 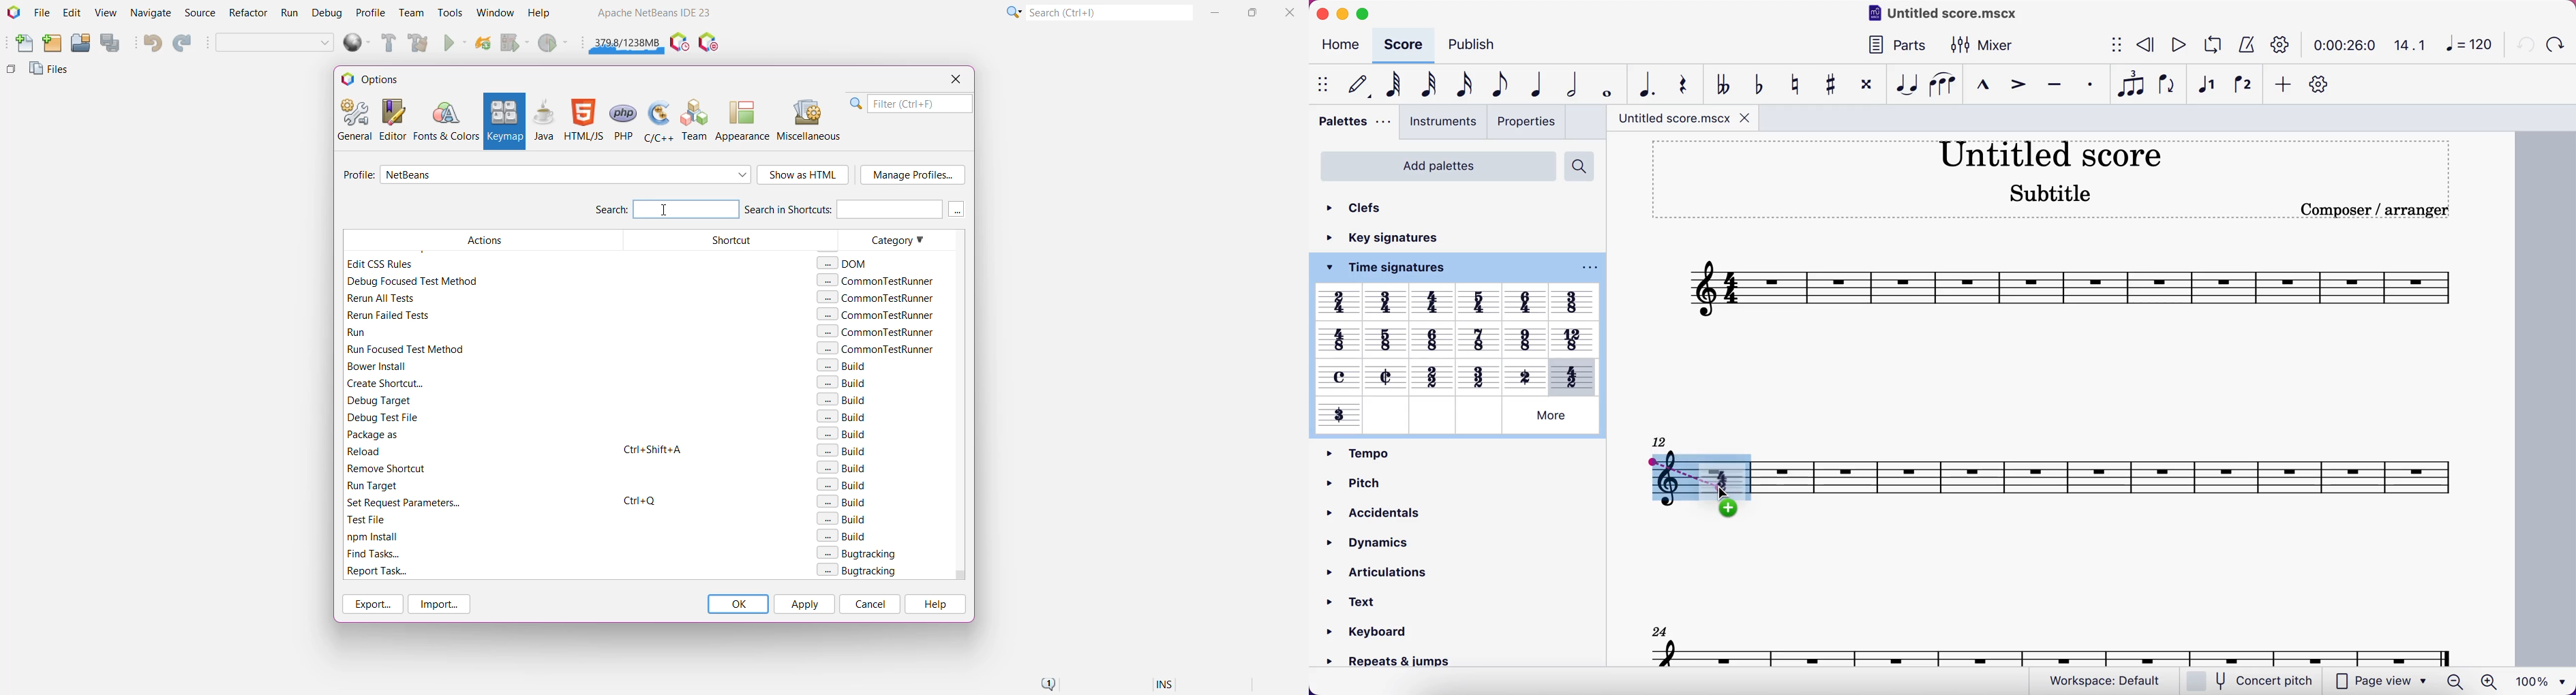 What do you see at coordinates (2166, 84) in the screenshot?
I see `flip direction` at bounding box center [2166, 84].